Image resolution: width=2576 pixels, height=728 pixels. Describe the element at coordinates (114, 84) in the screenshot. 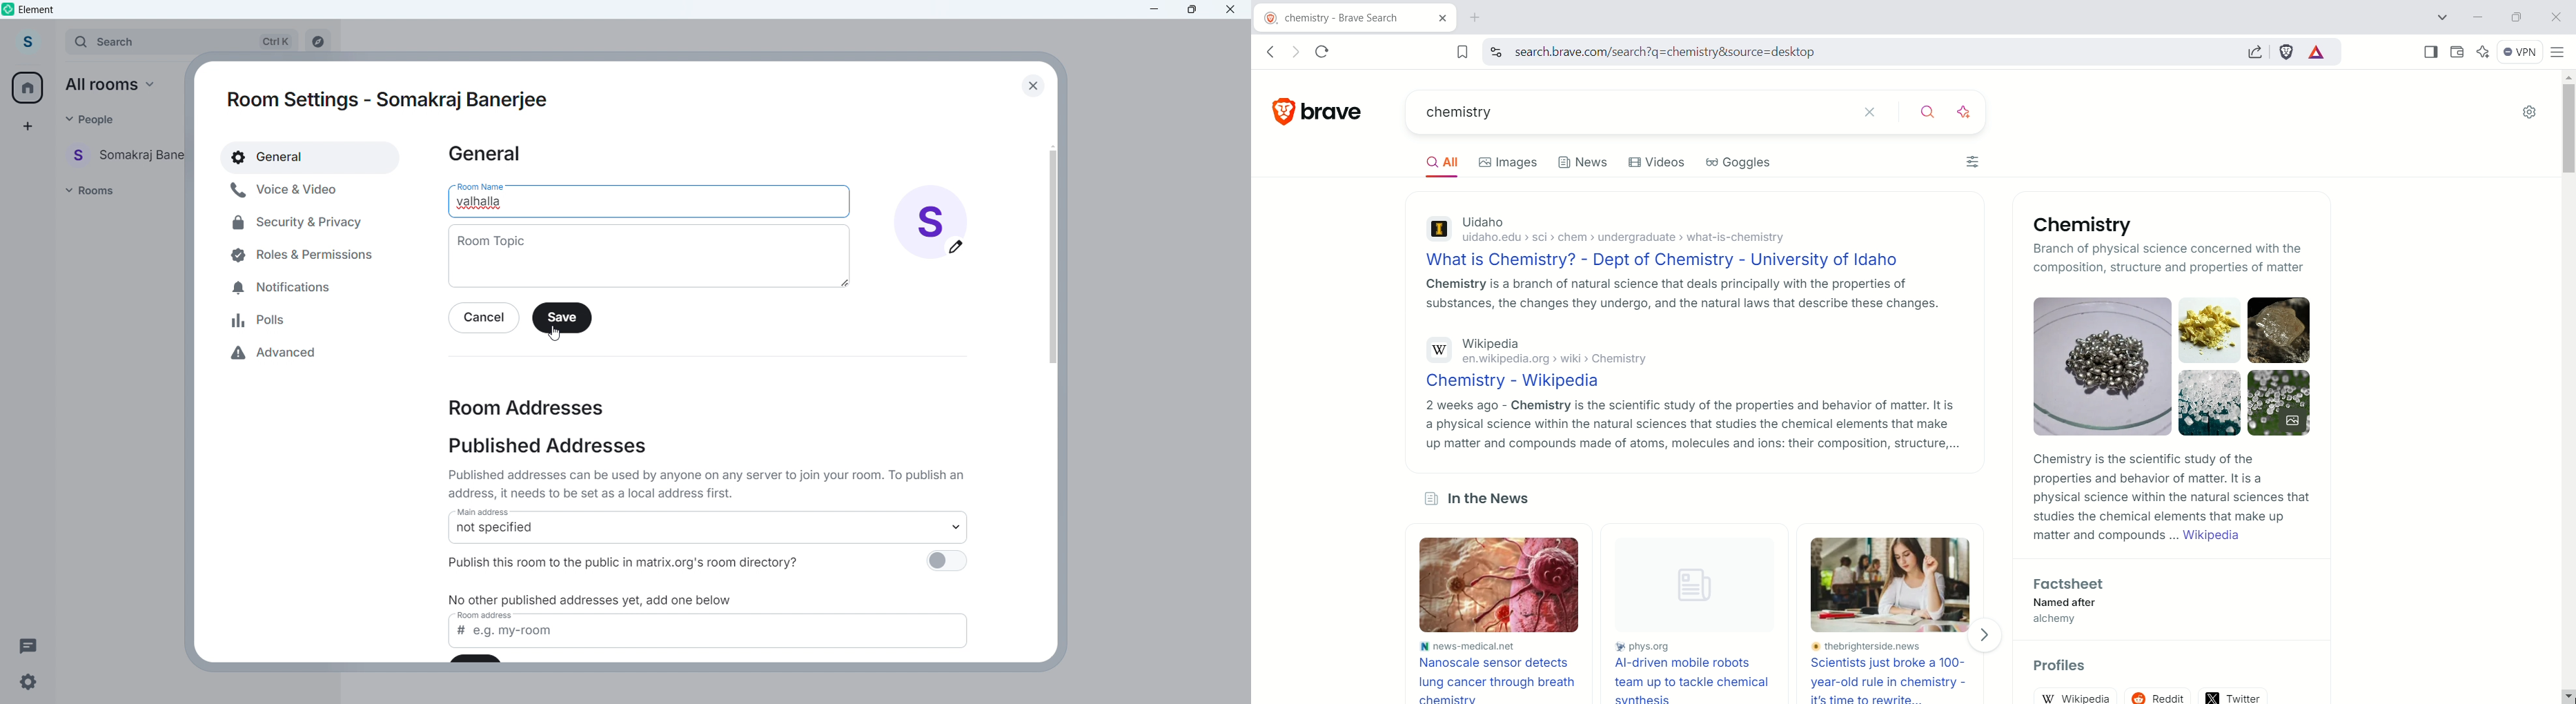

I see `all rooms` at that location.